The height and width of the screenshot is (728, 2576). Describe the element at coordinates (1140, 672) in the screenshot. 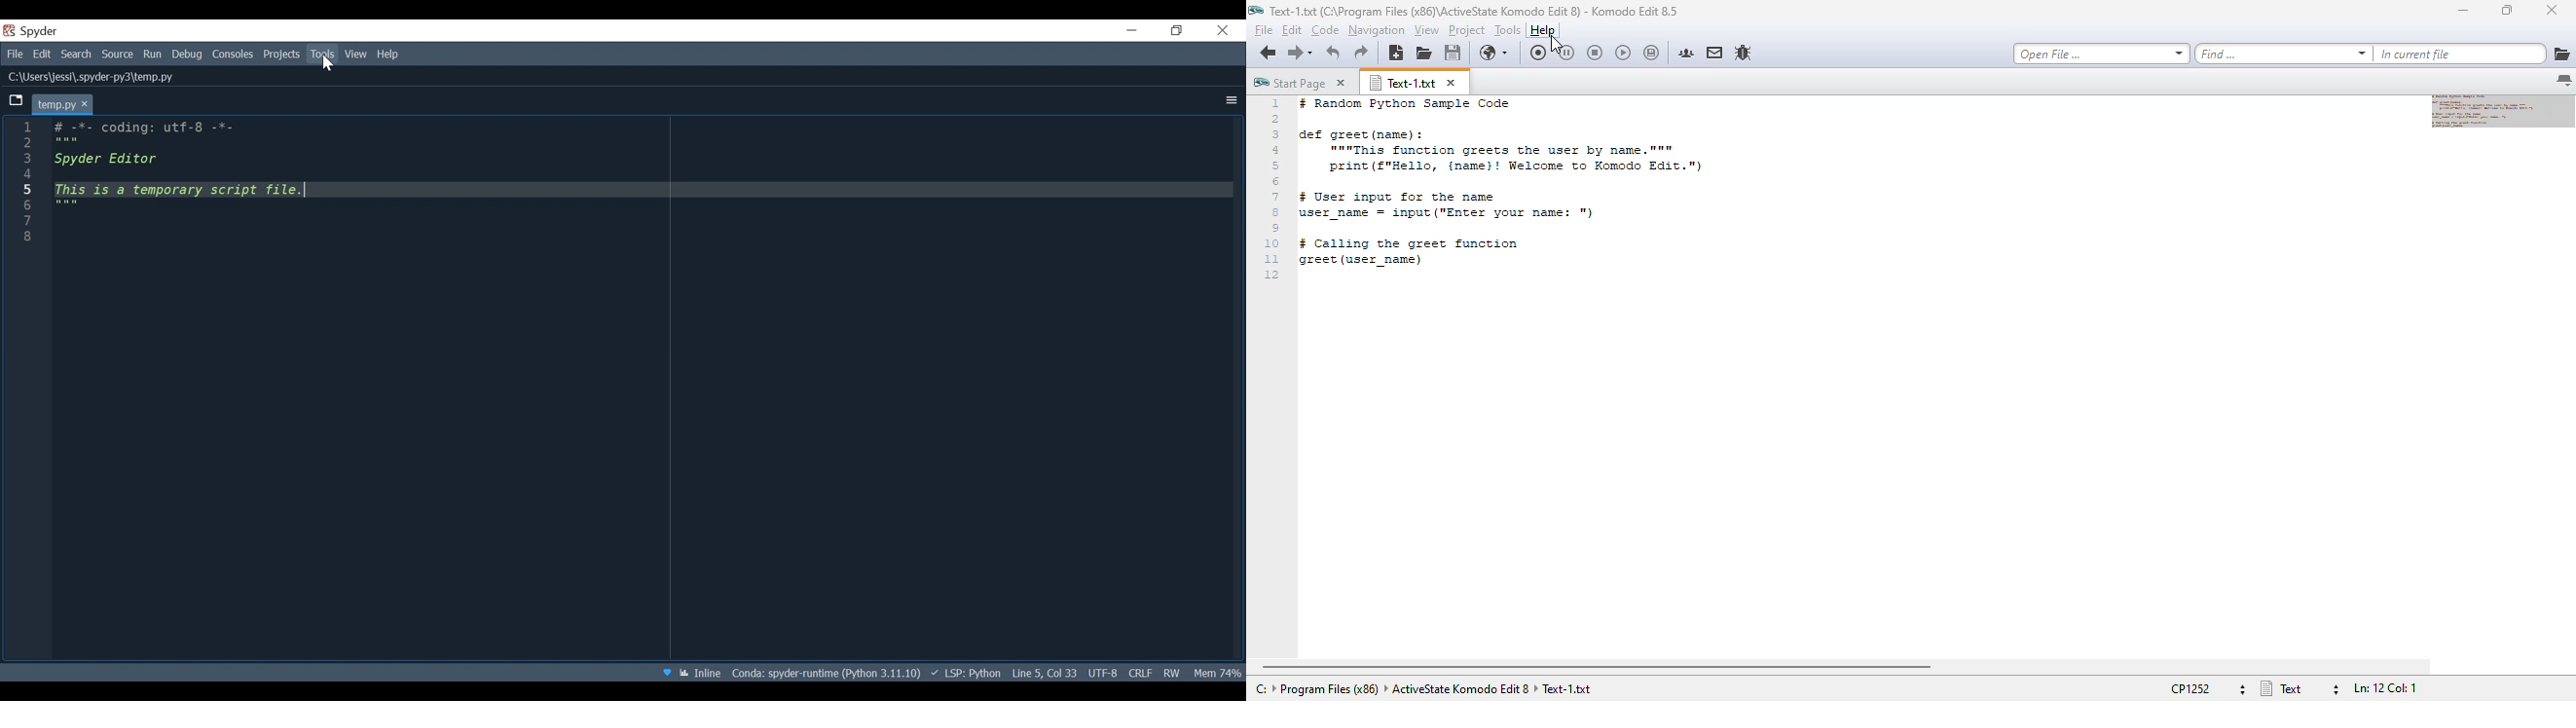

I see `FILE EQL Status` at that location.